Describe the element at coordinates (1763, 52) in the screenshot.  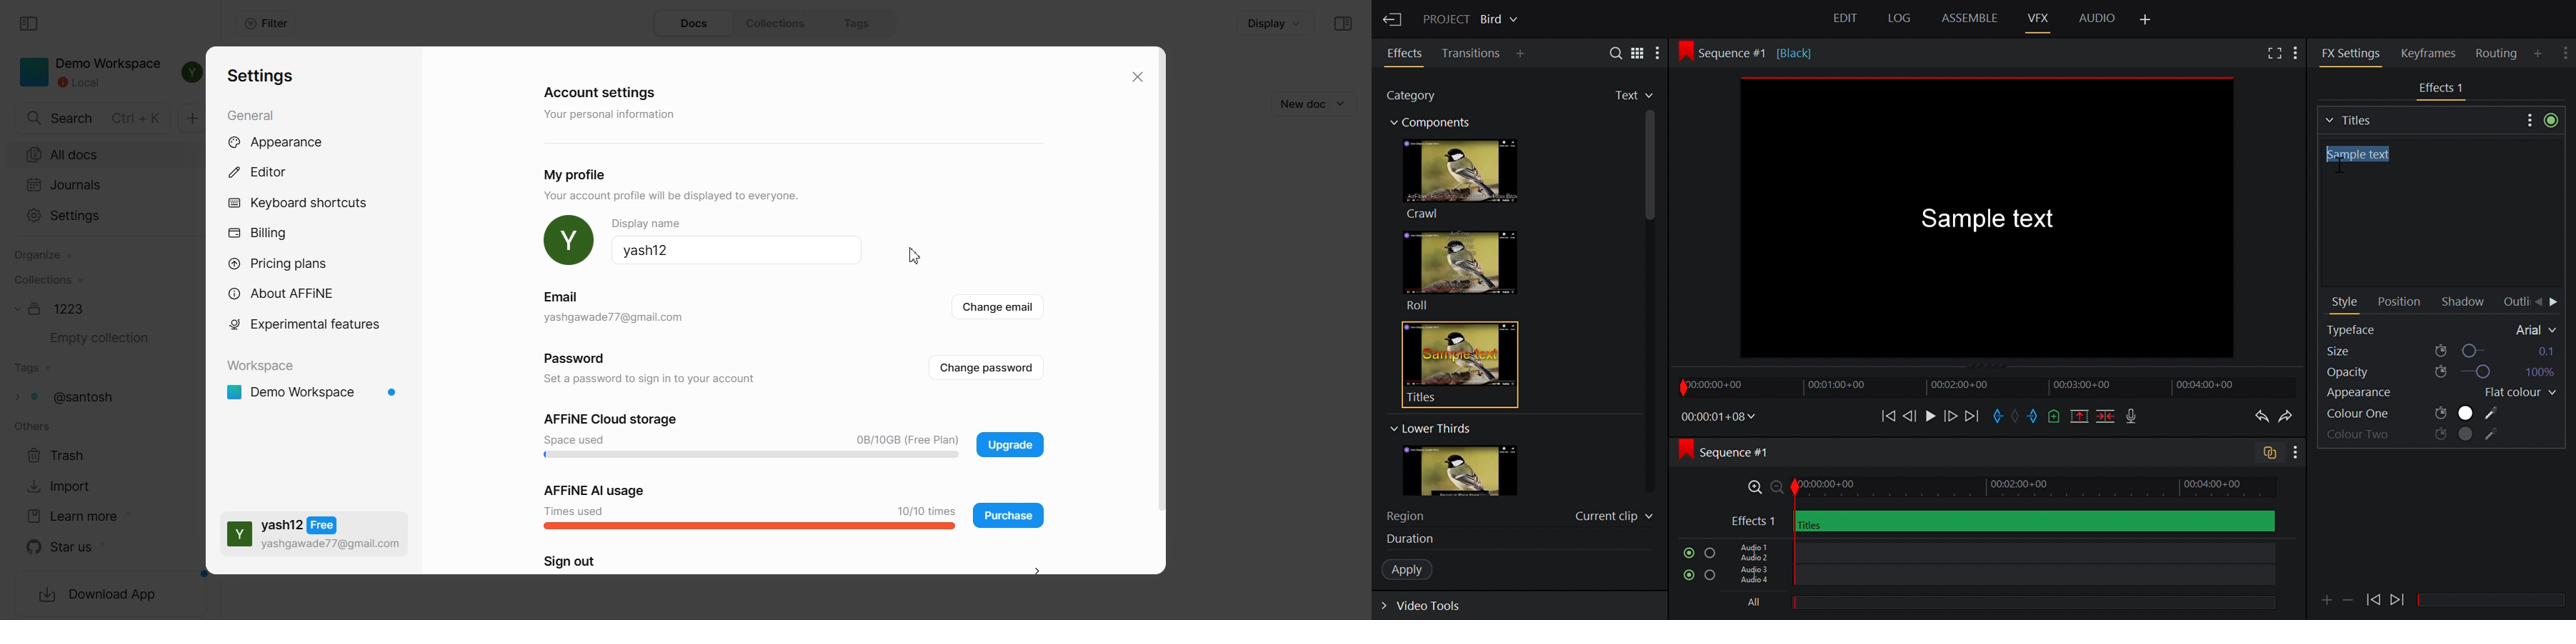
I see `Sequence` at that location.